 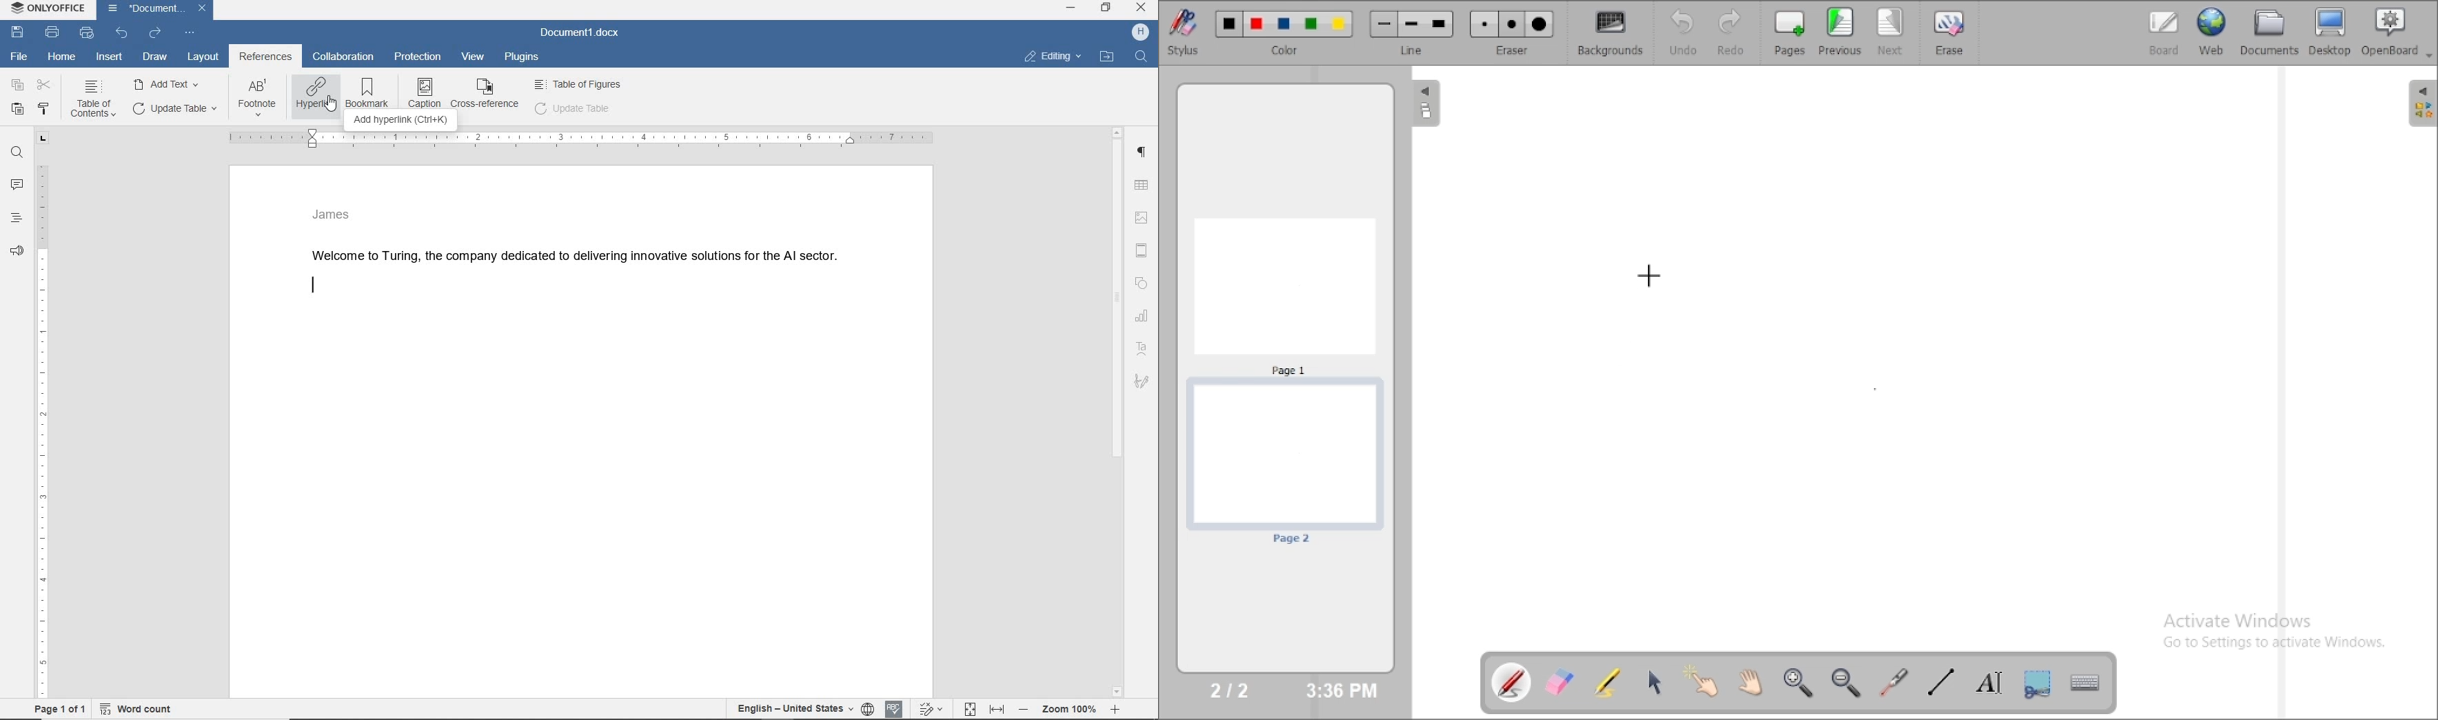 I want to click on English - United States, so click(x=787, y=710).